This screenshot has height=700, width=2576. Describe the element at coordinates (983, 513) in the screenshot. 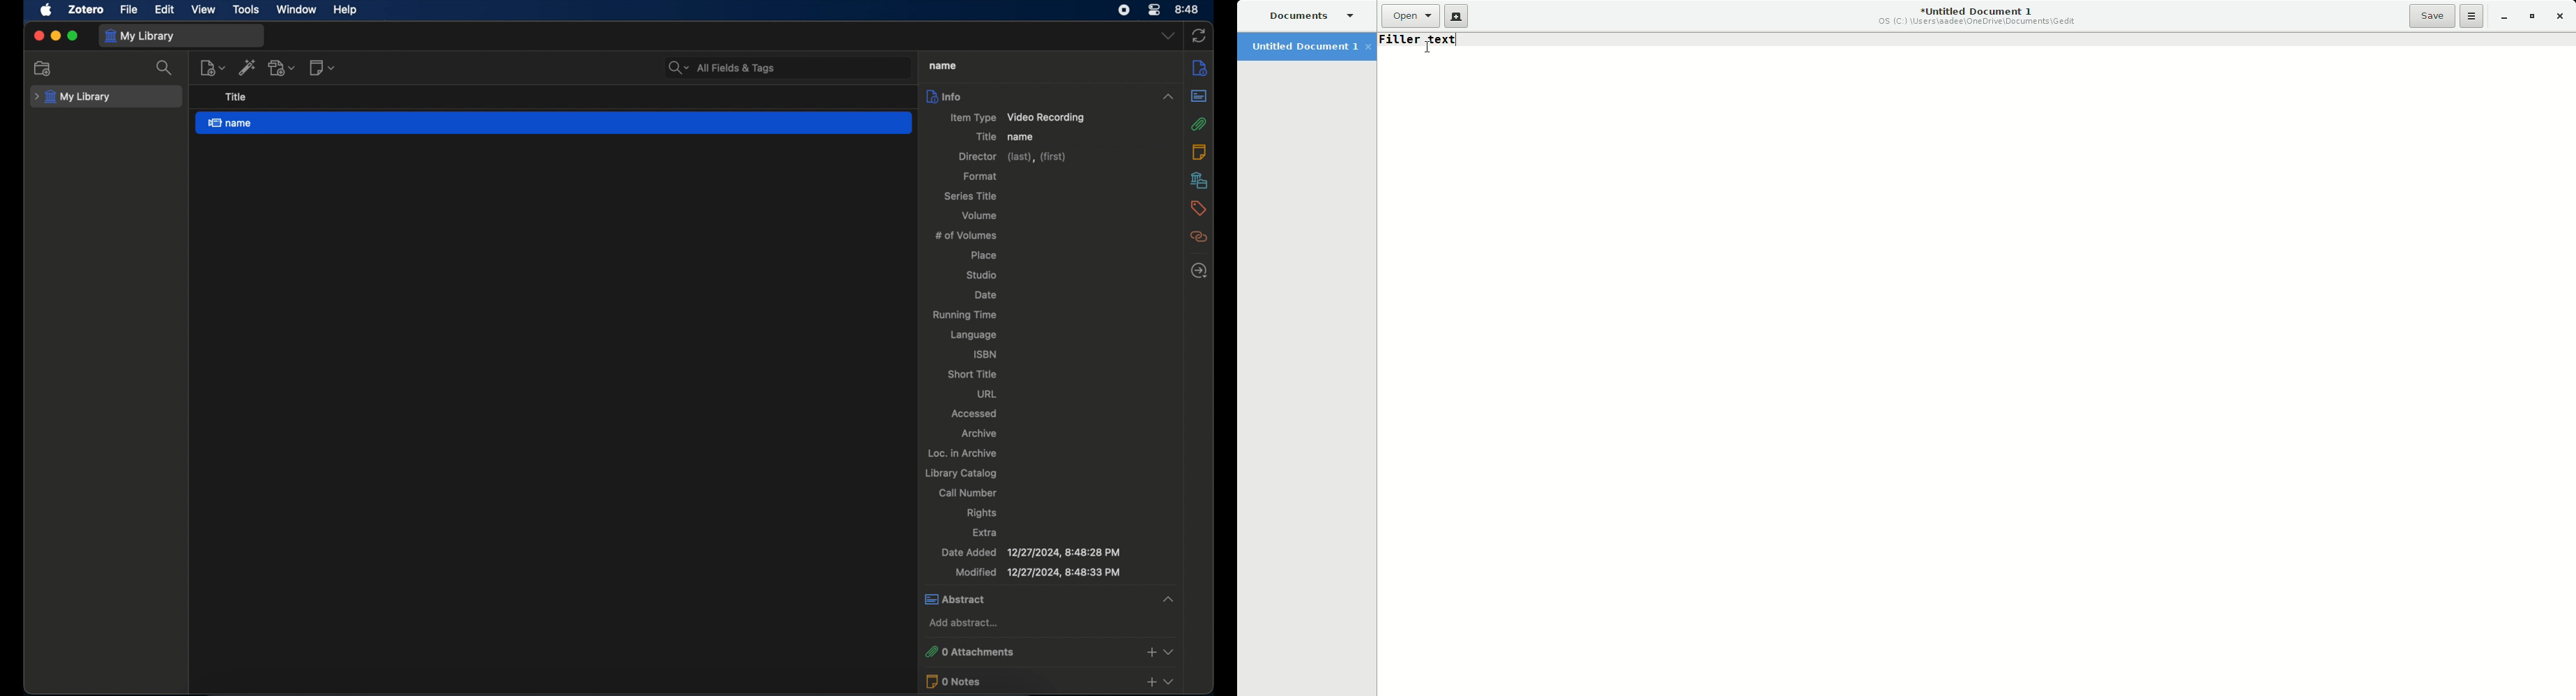

I see `rights` at that location.